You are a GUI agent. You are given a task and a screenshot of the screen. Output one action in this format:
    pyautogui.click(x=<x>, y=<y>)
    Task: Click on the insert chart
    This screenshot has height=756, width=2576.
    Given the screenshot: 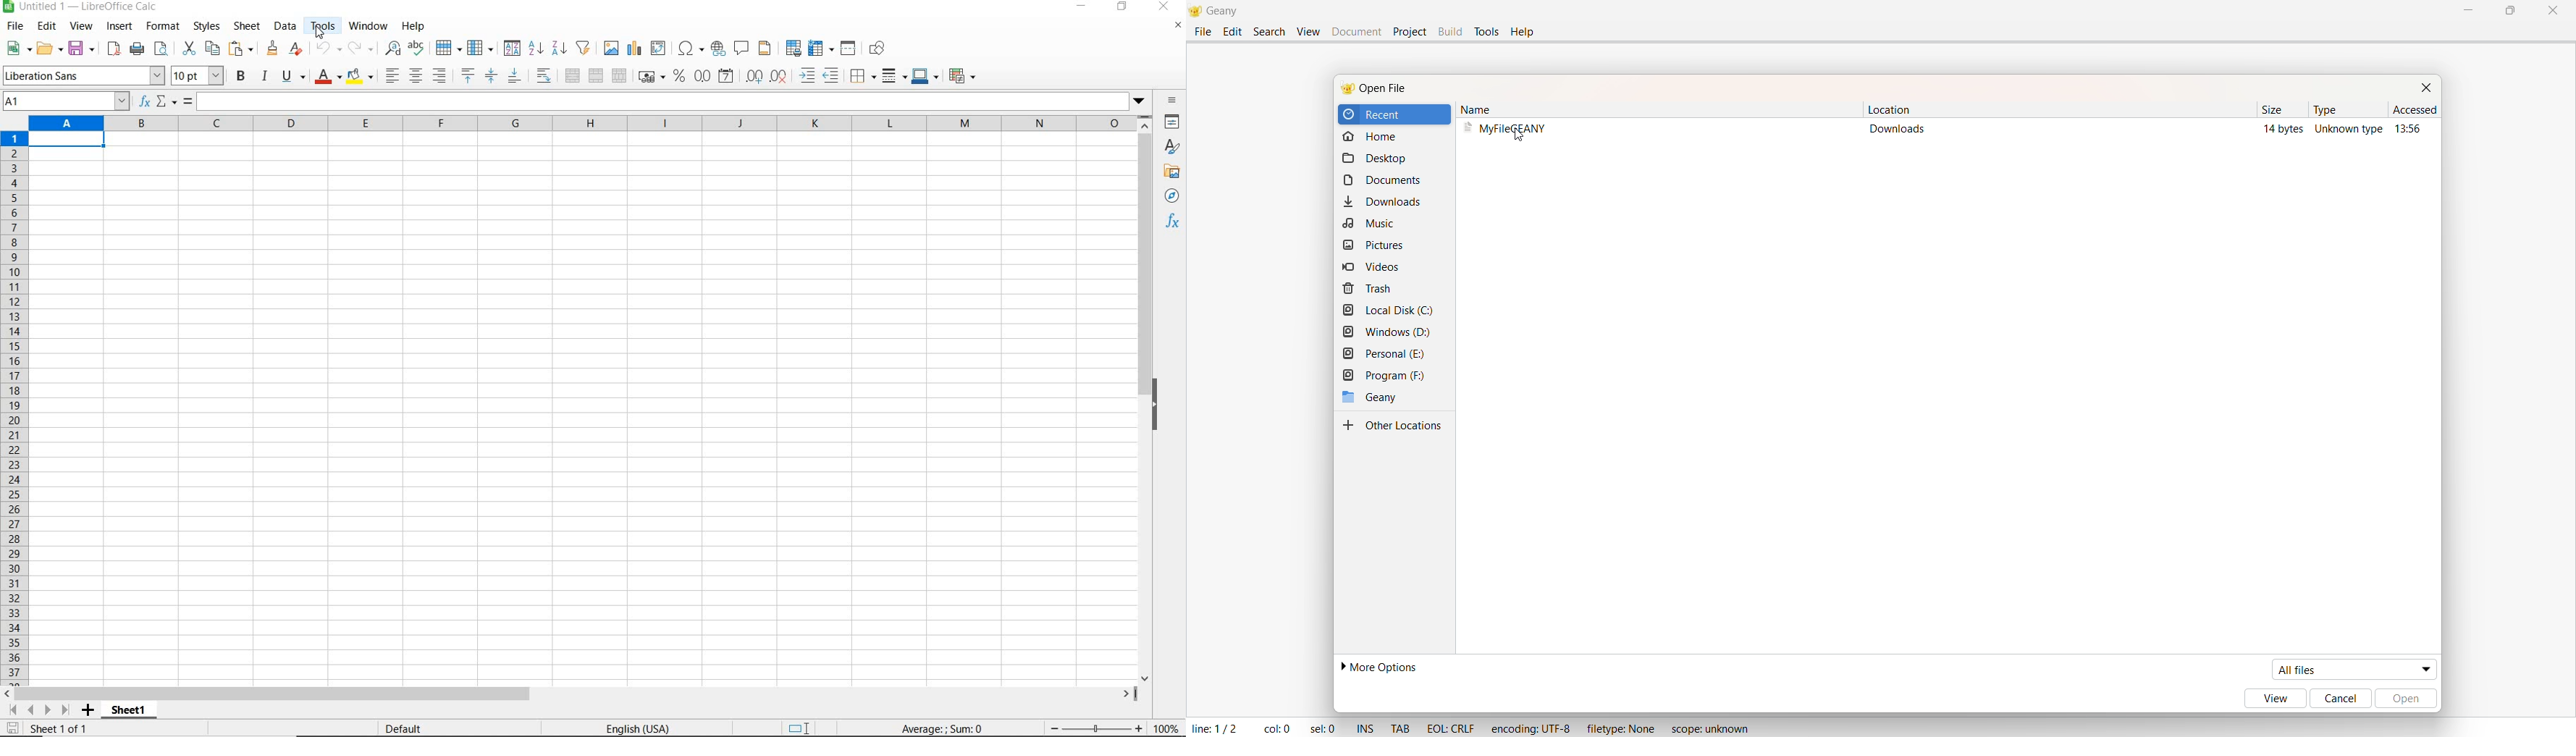 What is the action you would take?
    pyautogui.click(x=634, y=48)
    